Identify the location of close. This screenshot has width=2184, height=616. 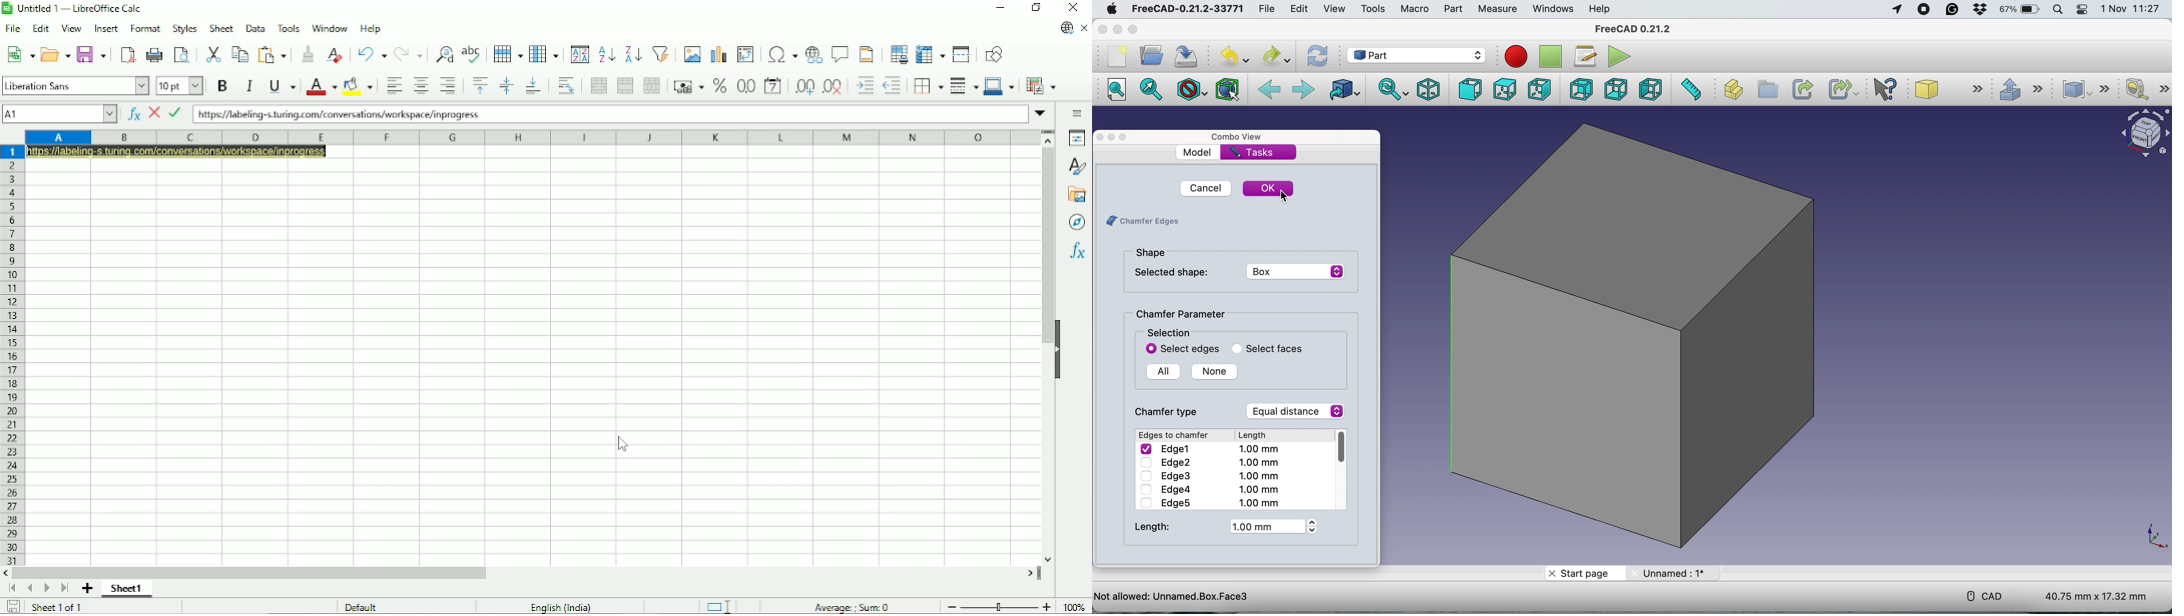
(1104, 30).